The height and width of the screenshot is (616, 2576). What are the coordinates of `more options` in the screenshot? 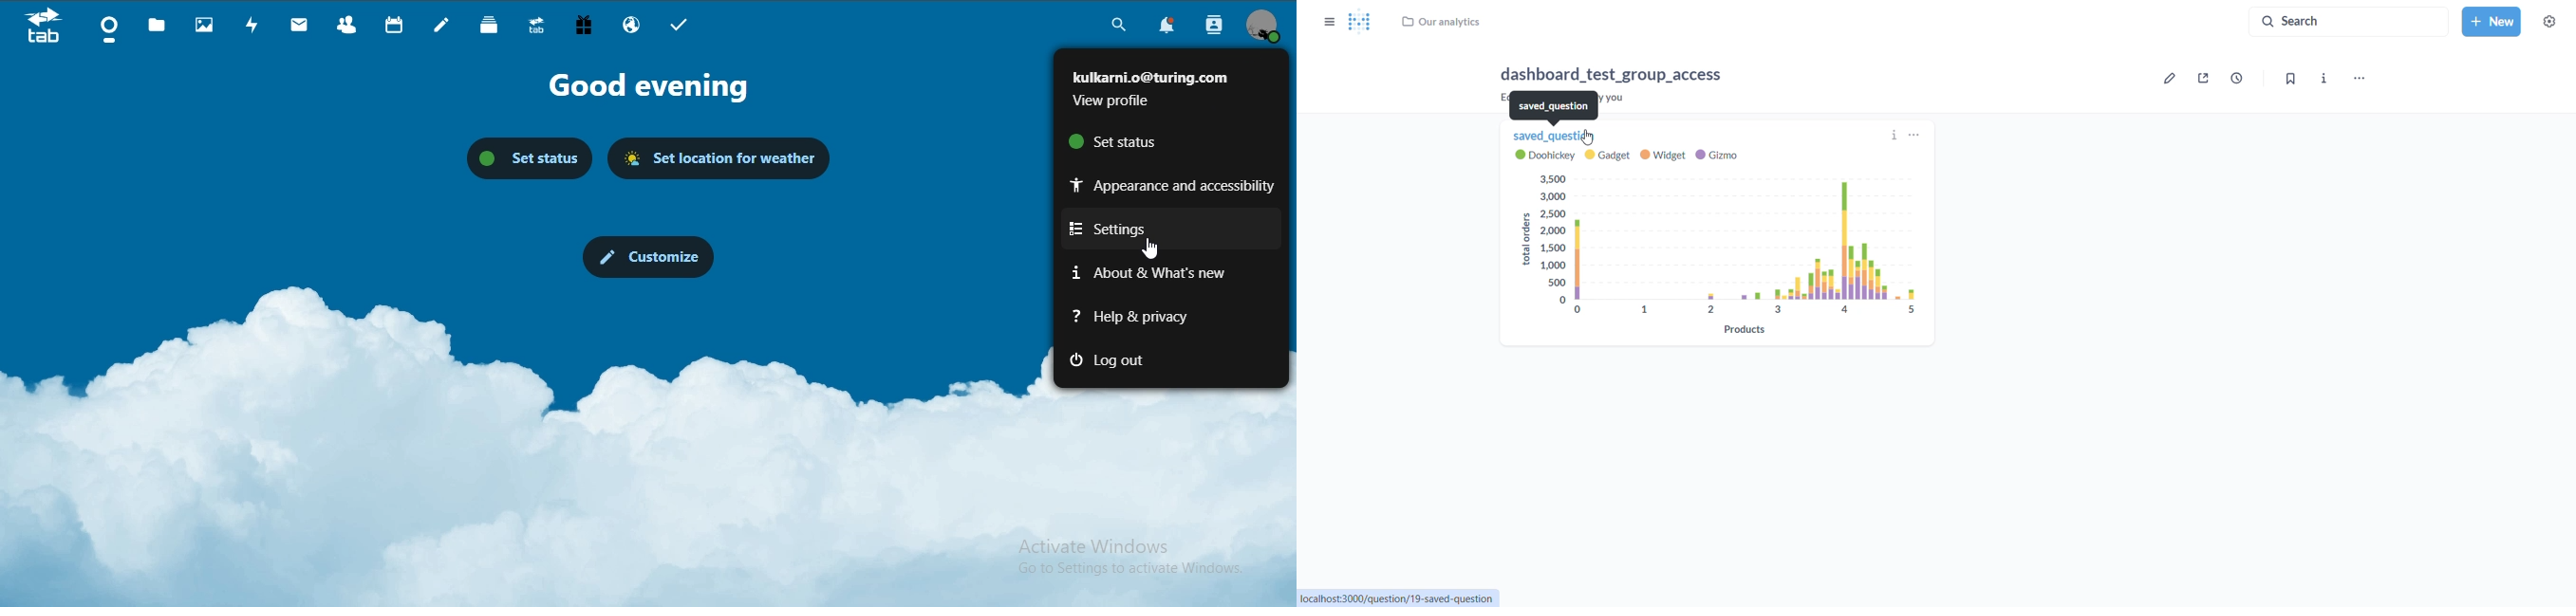 It's located at (2365, 80).